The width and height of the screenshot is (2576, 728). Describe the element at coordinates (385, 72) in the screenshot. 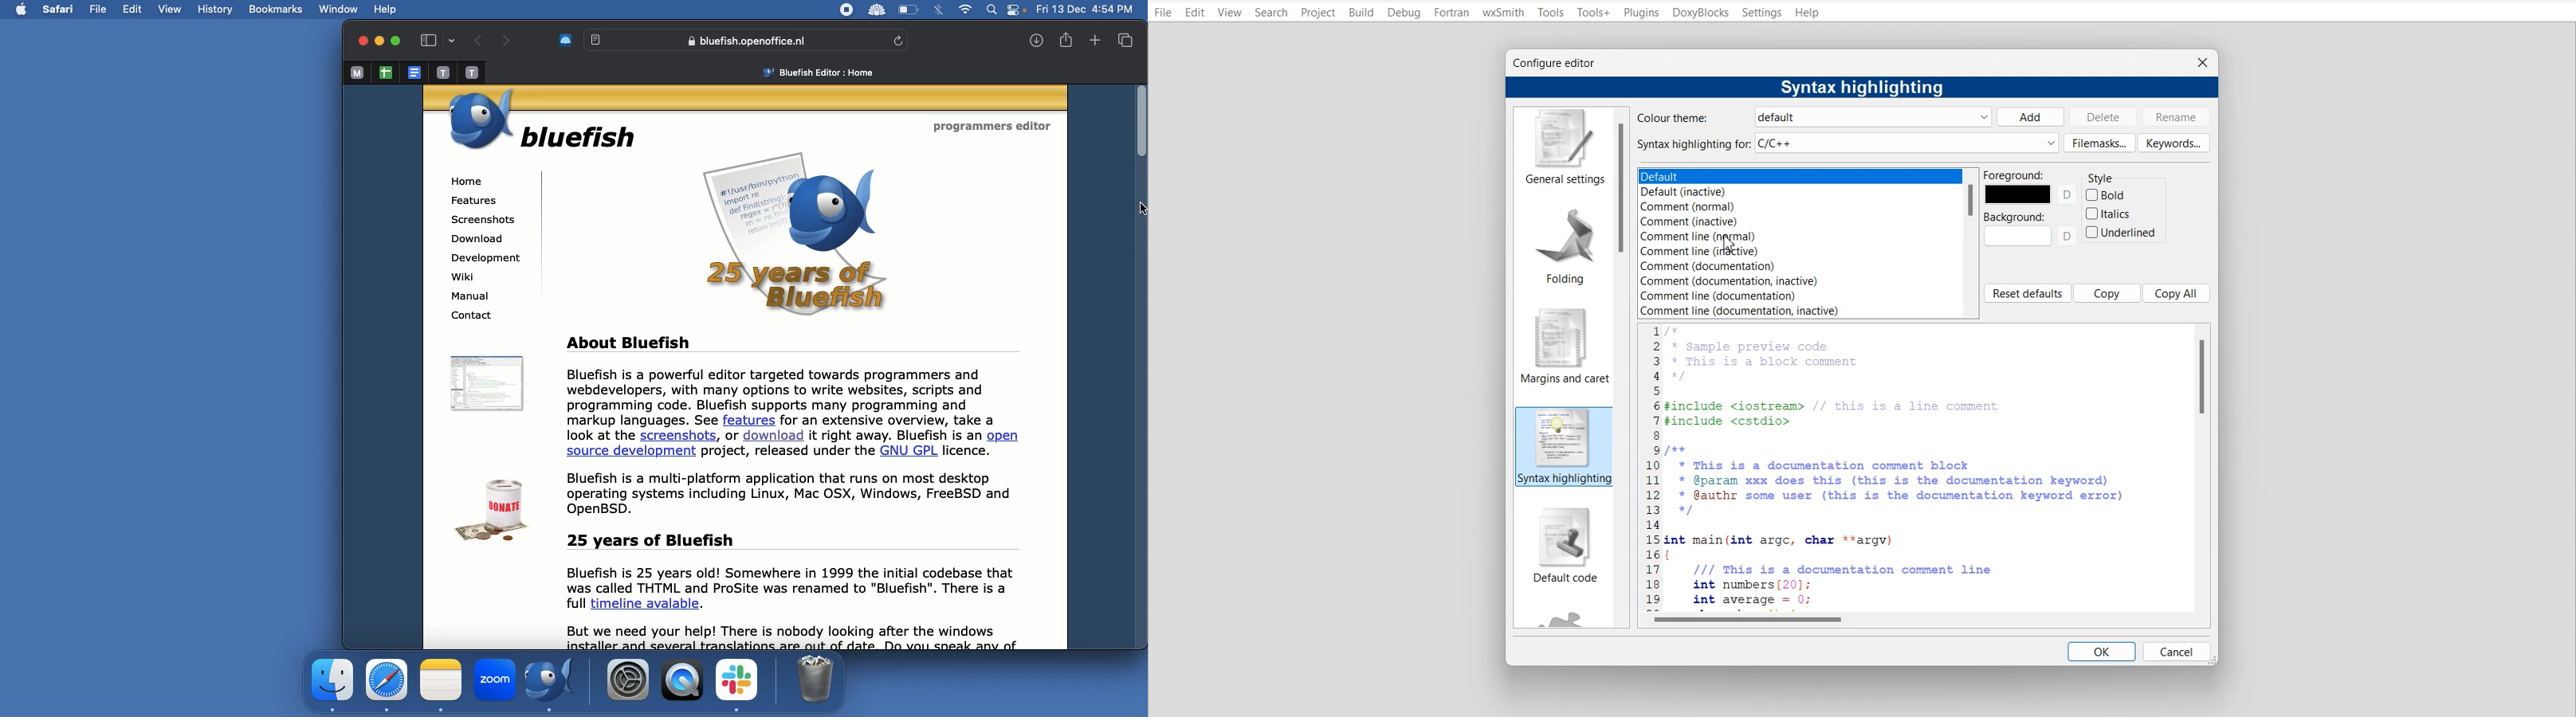

I see `Google sheet tab` at that location.